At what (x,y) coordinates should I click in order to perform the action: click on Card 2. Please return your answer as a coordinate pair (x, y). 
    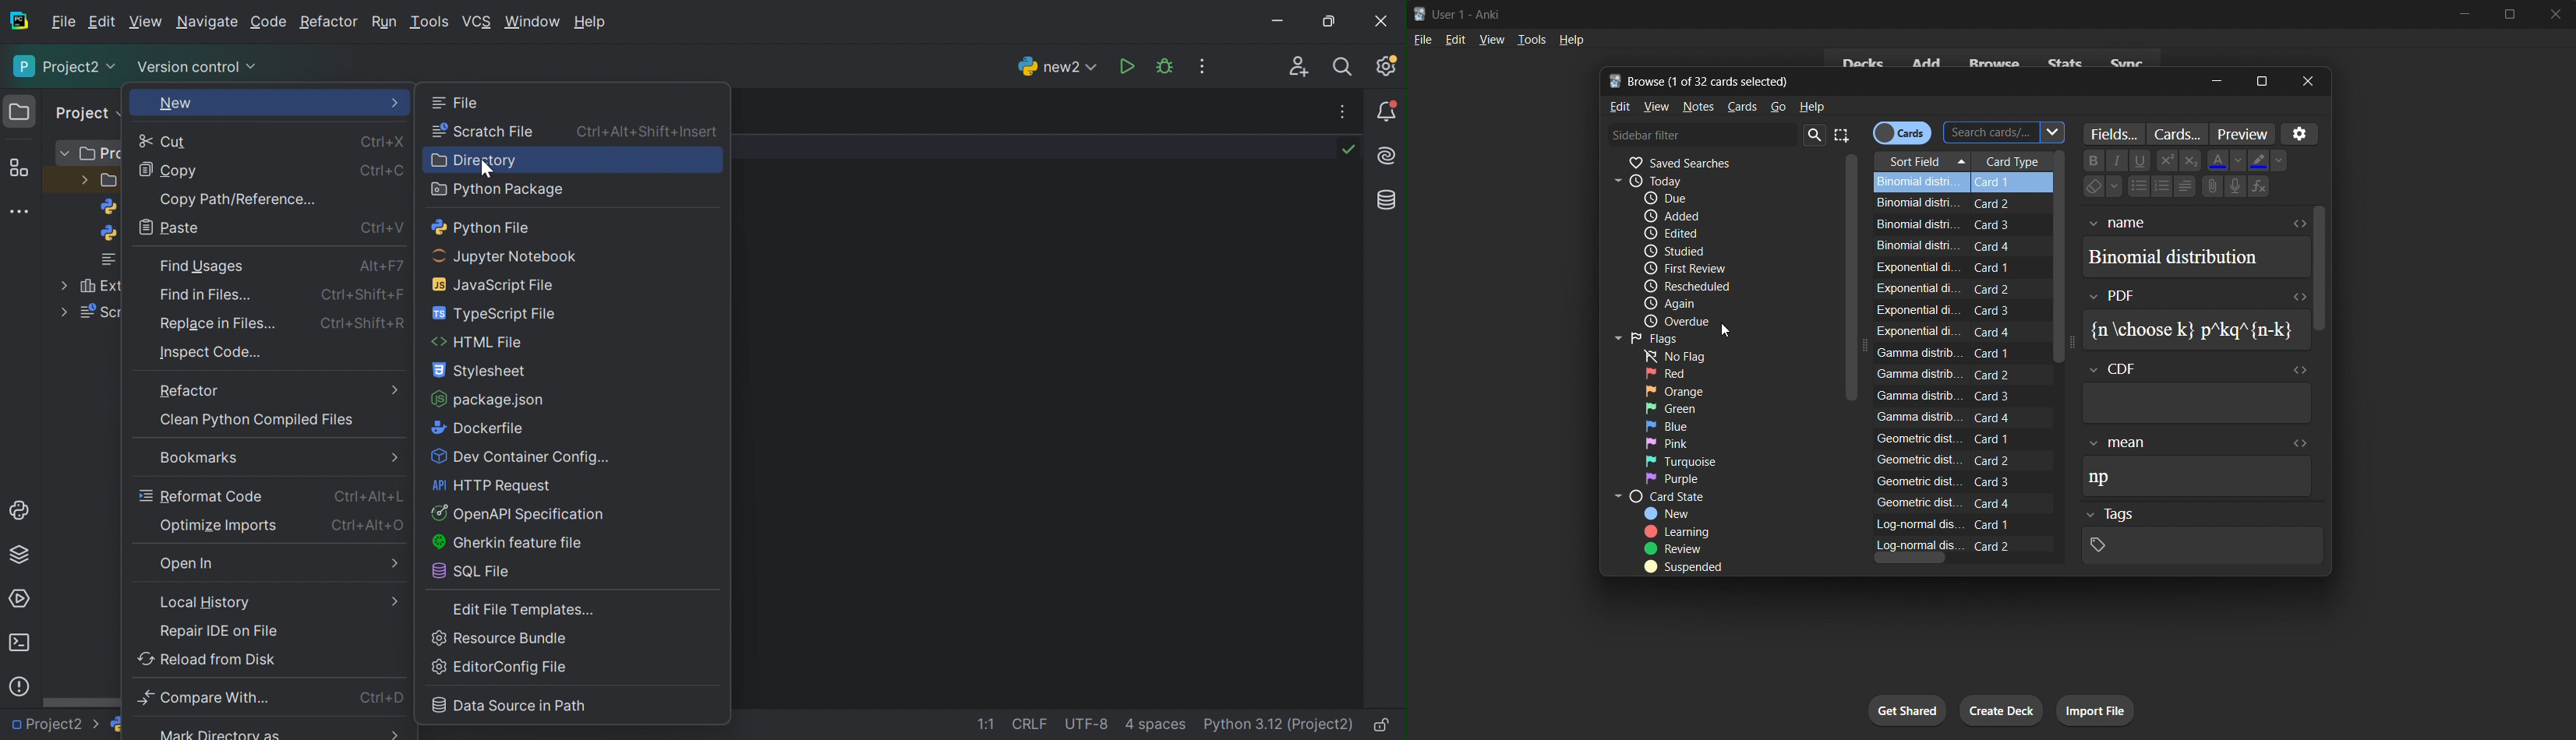
    Looking at the image, I should click on (1994, 461).